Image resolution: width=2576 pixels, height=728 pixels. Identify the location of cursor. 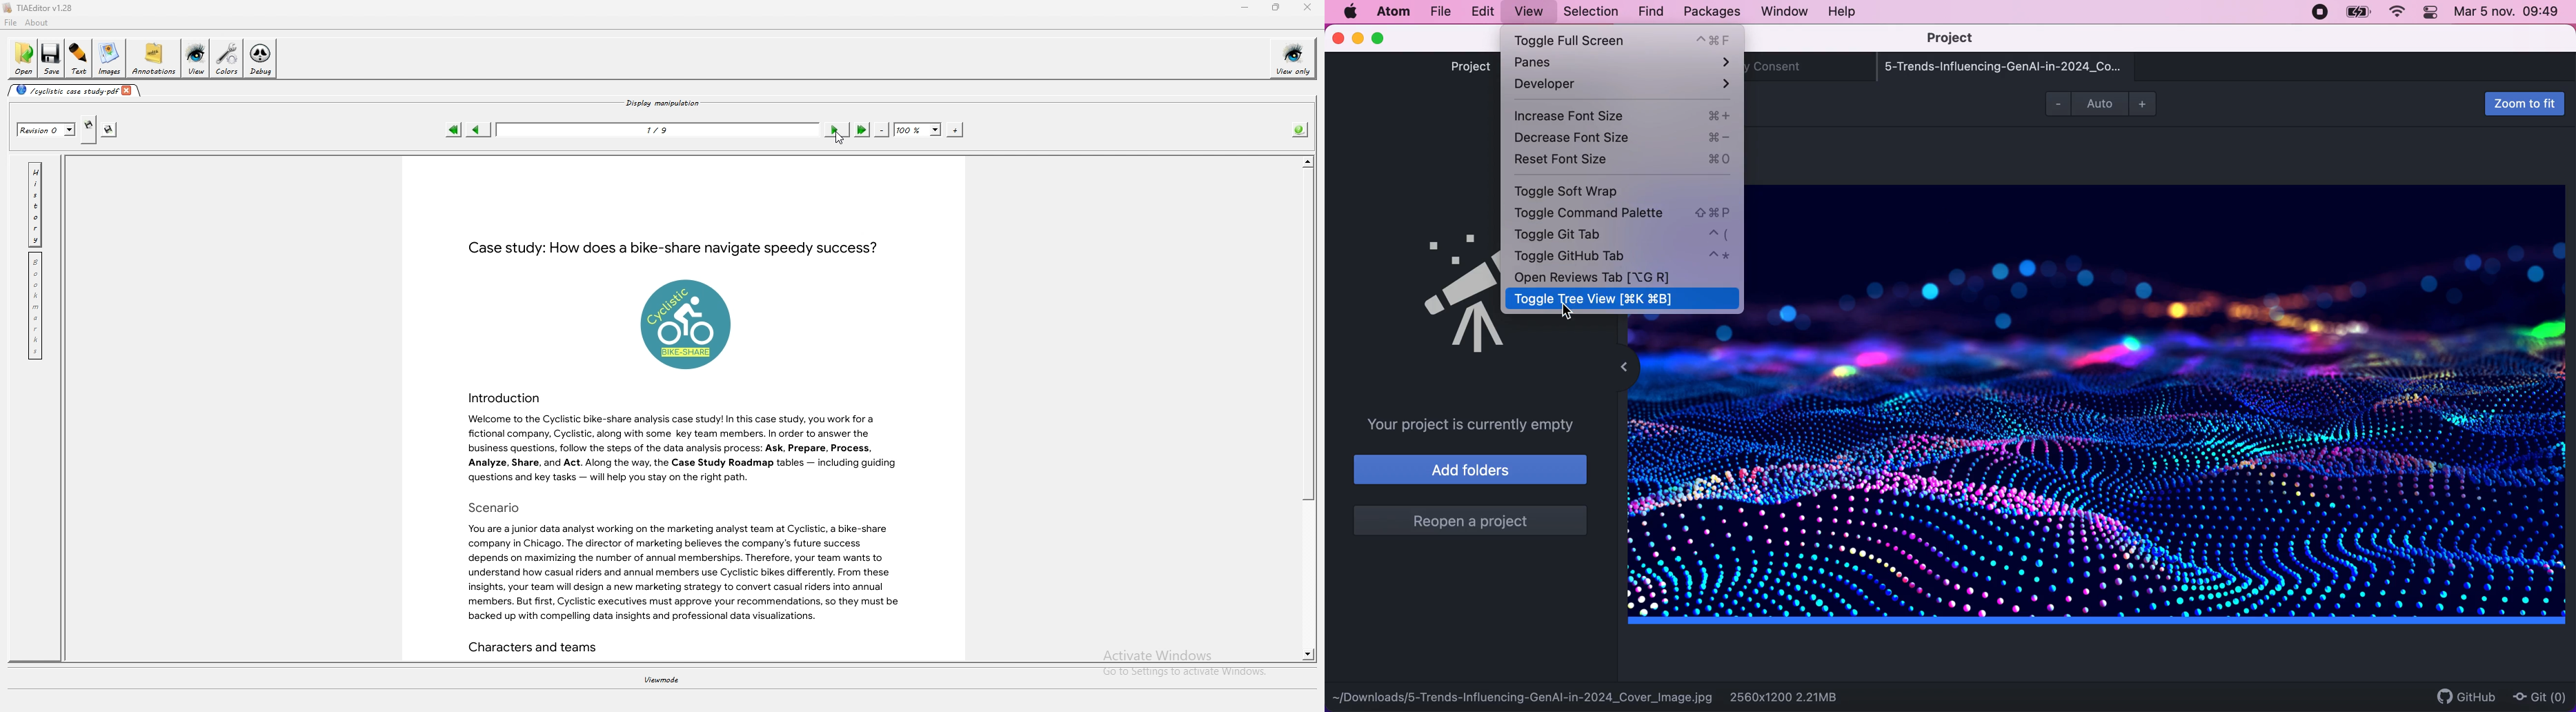
(1567, 311).